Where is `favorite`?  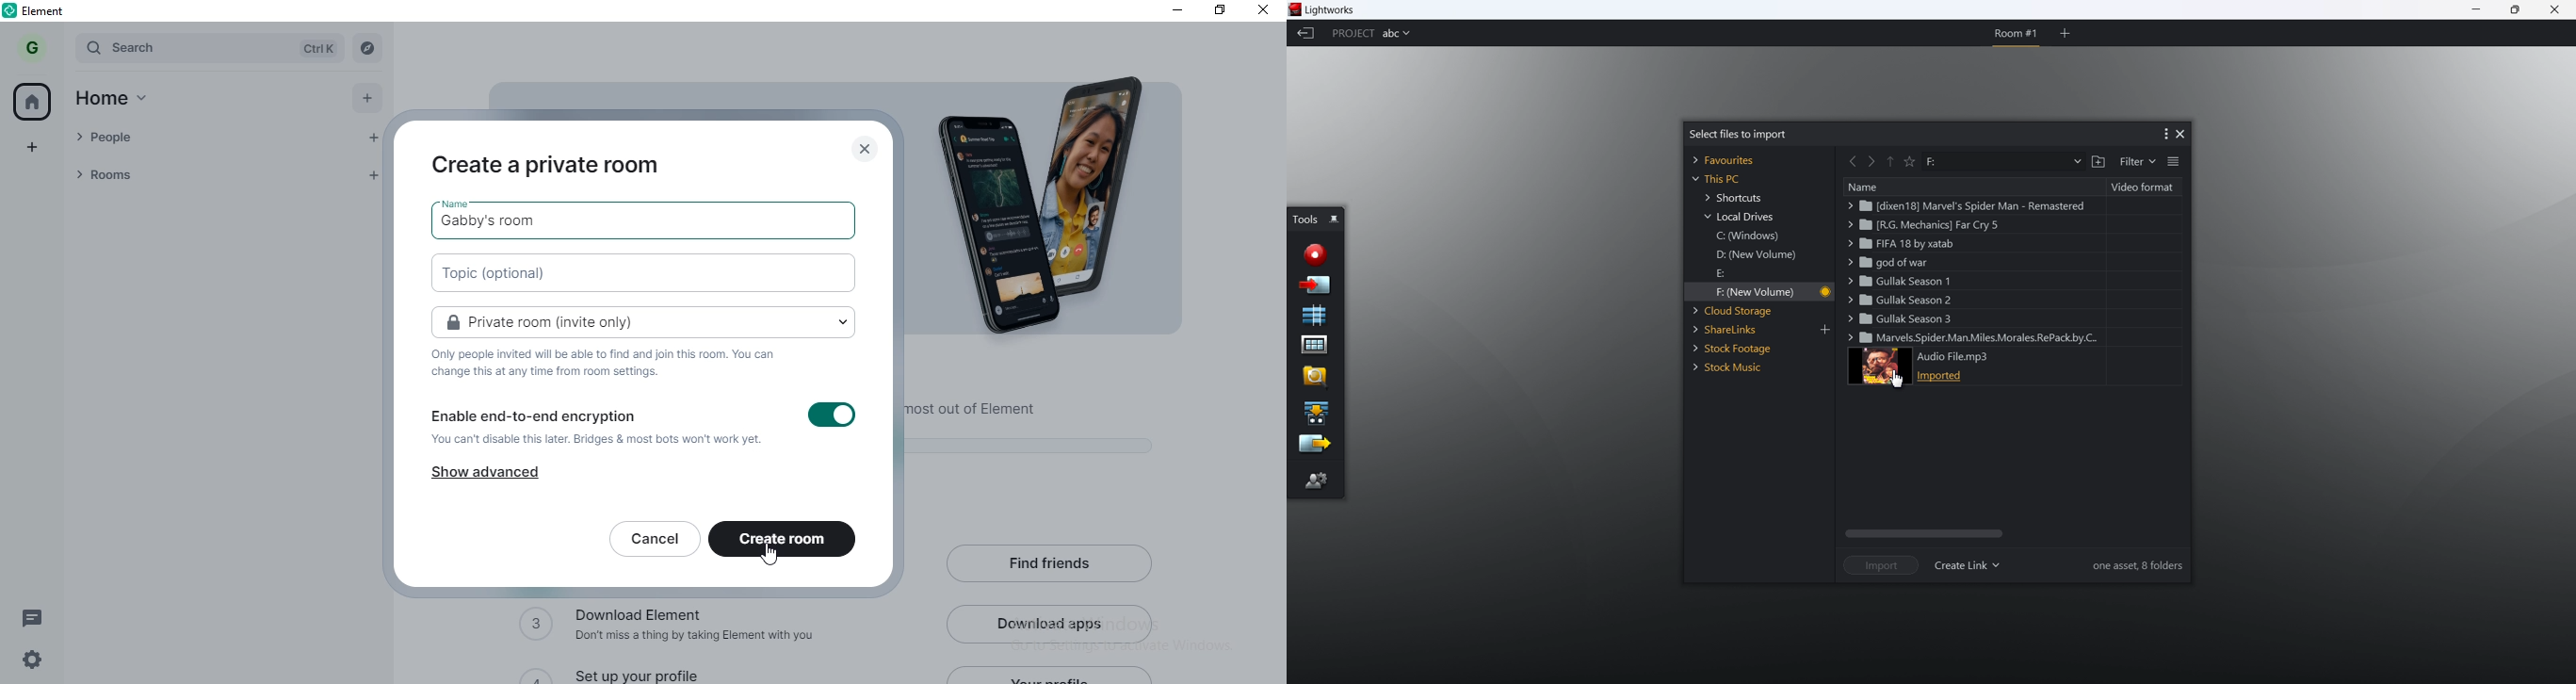 favorite is located at coordinates (1909, 163).